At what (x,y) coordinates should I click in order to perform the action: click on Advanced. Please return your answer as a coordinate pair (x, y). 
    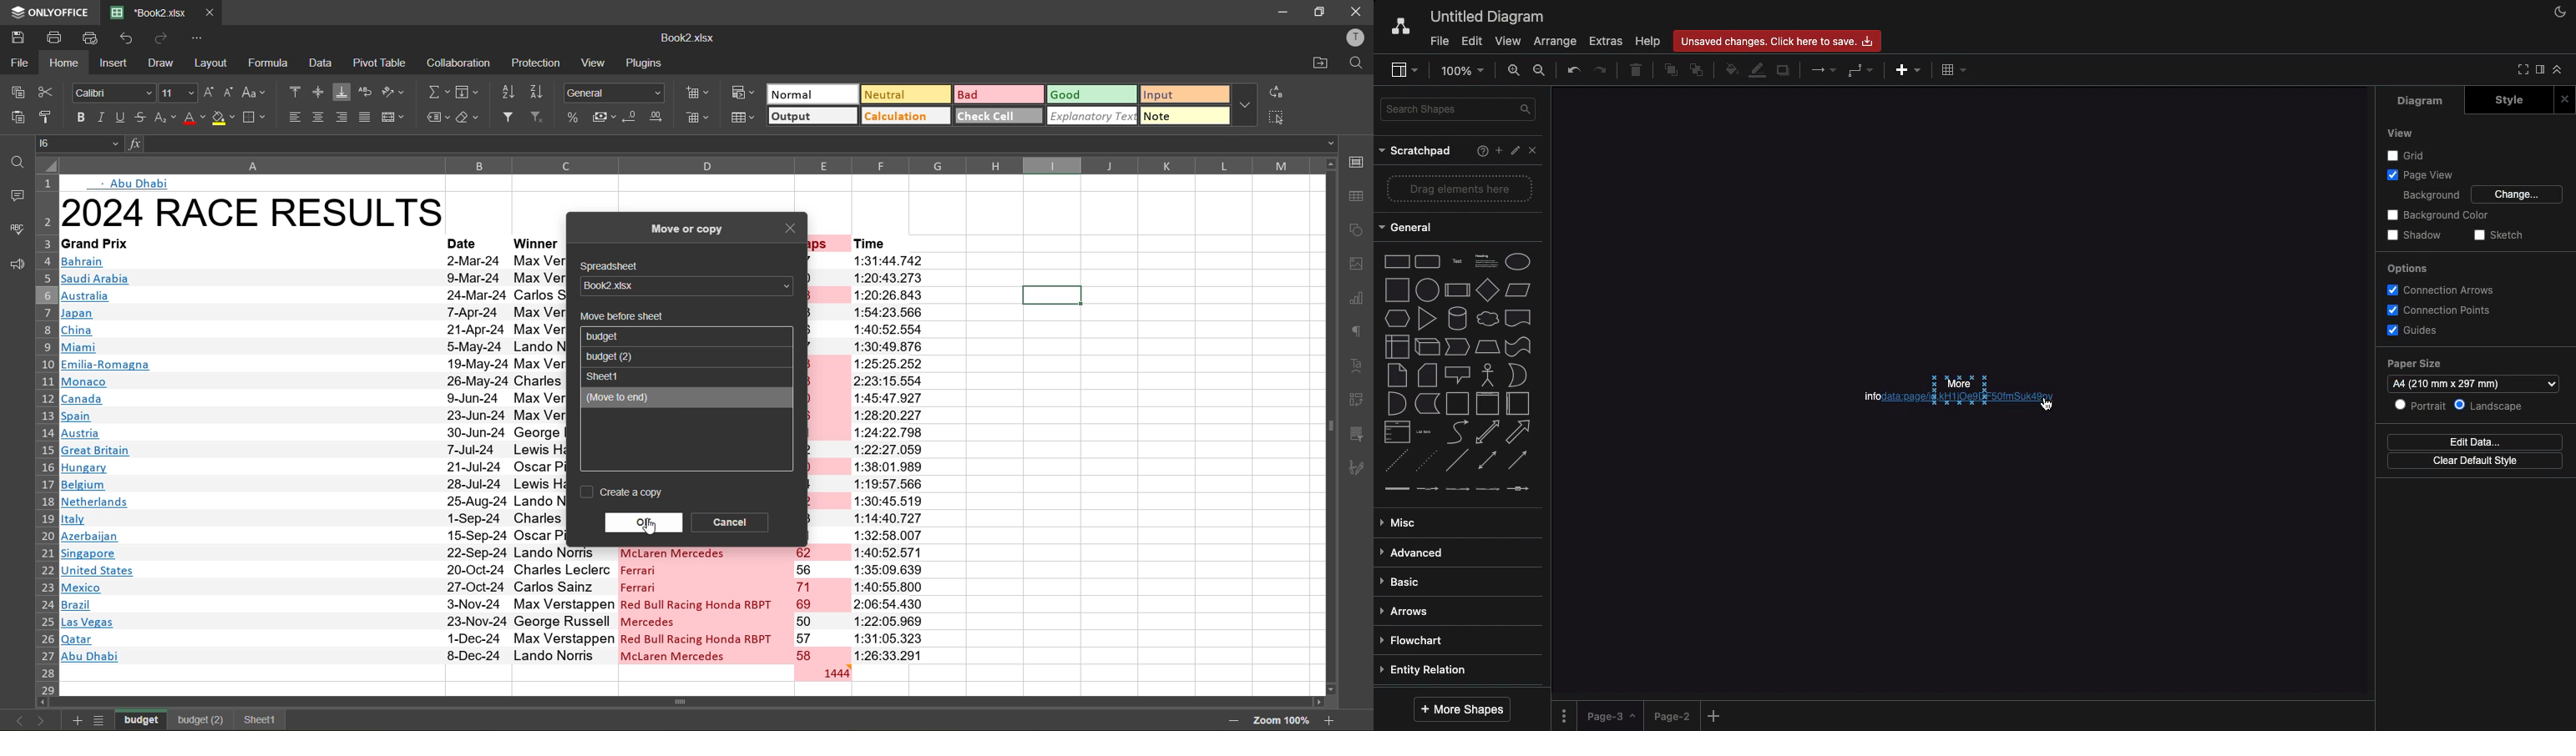
    Looking at the image, I should click on (1415, 554).